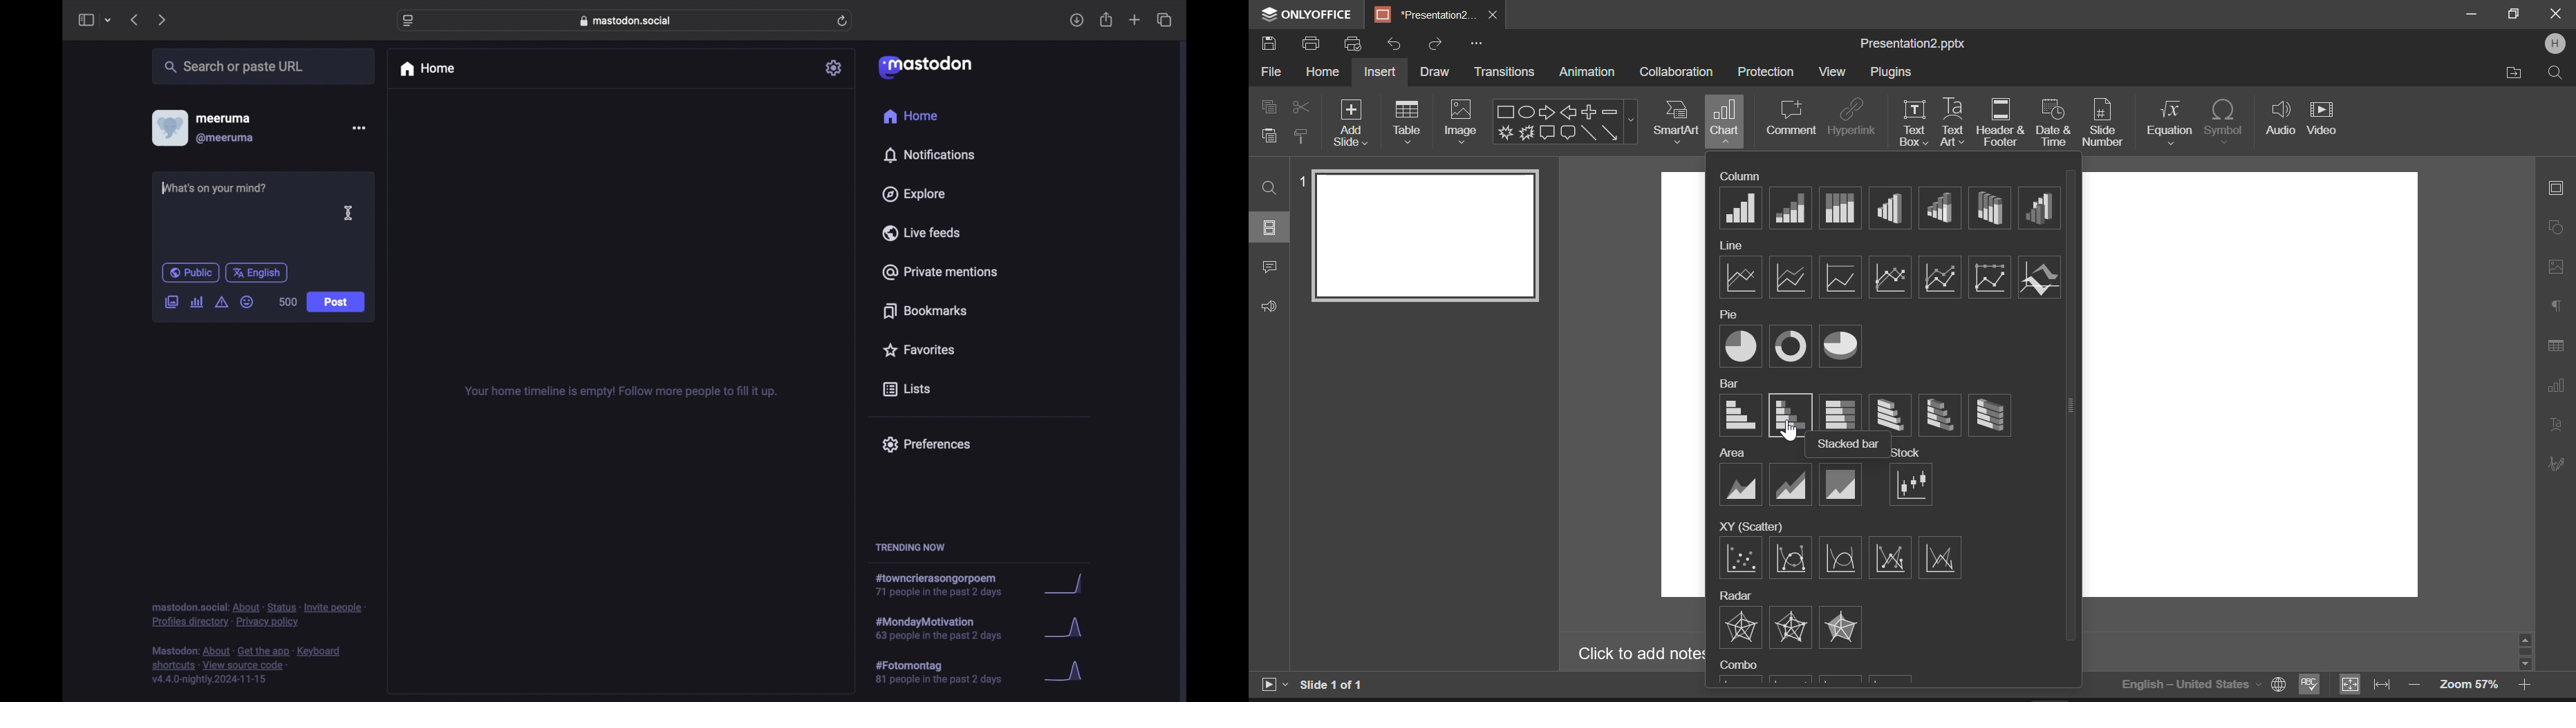  What do you see at coordinates (1912, 485) in the screenshot?
I see `Stock` at bounding box center [1912, 485].